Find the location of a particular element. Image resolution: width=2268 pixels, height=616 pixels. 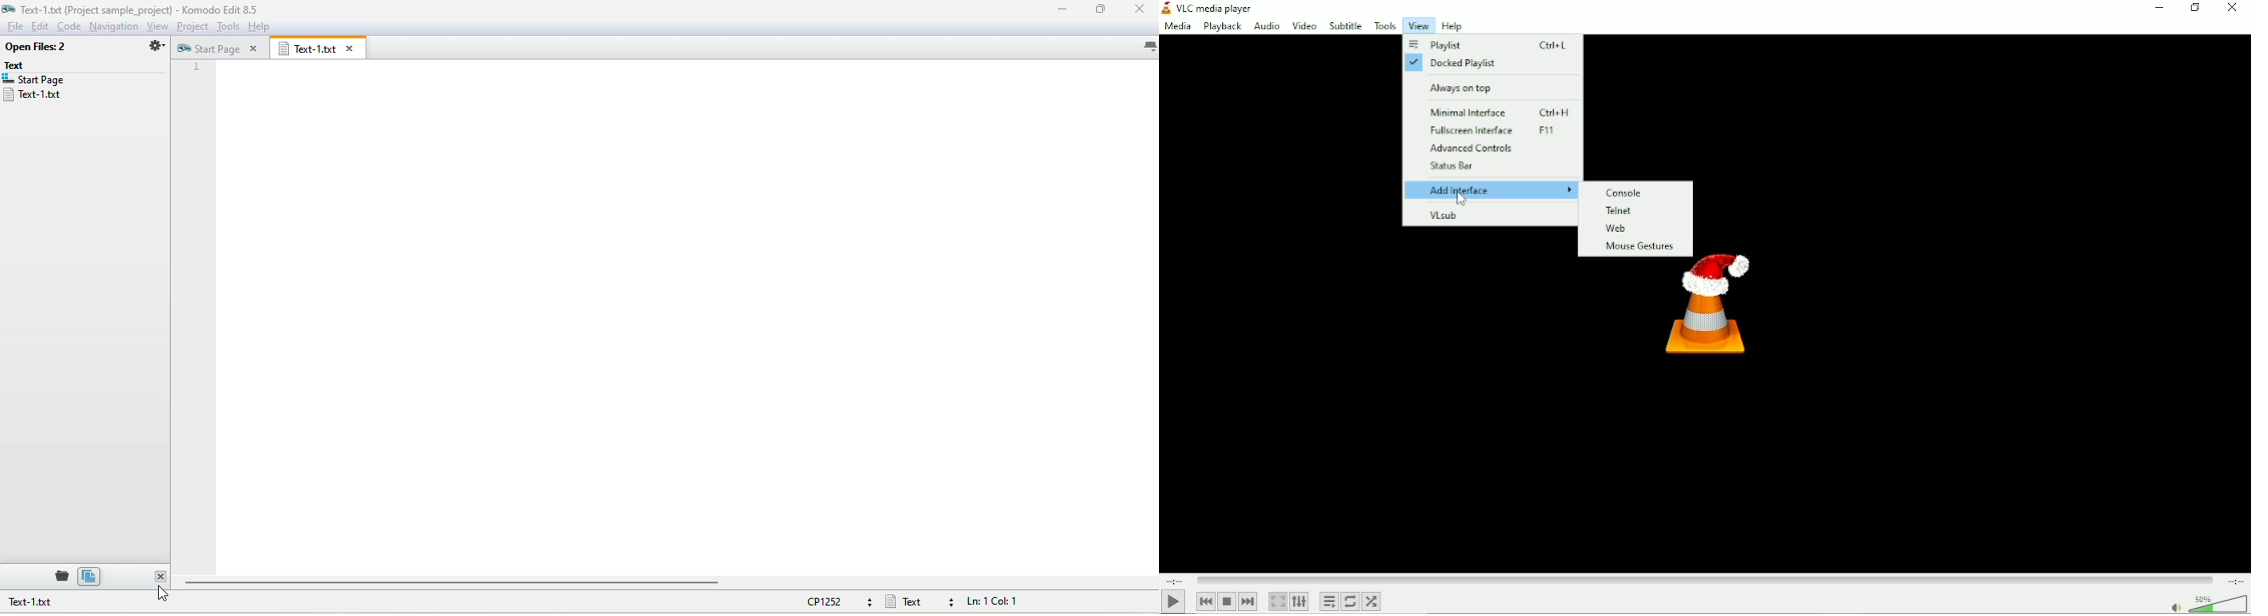

horizontal scroll bar is located at coordinates (455, 582).